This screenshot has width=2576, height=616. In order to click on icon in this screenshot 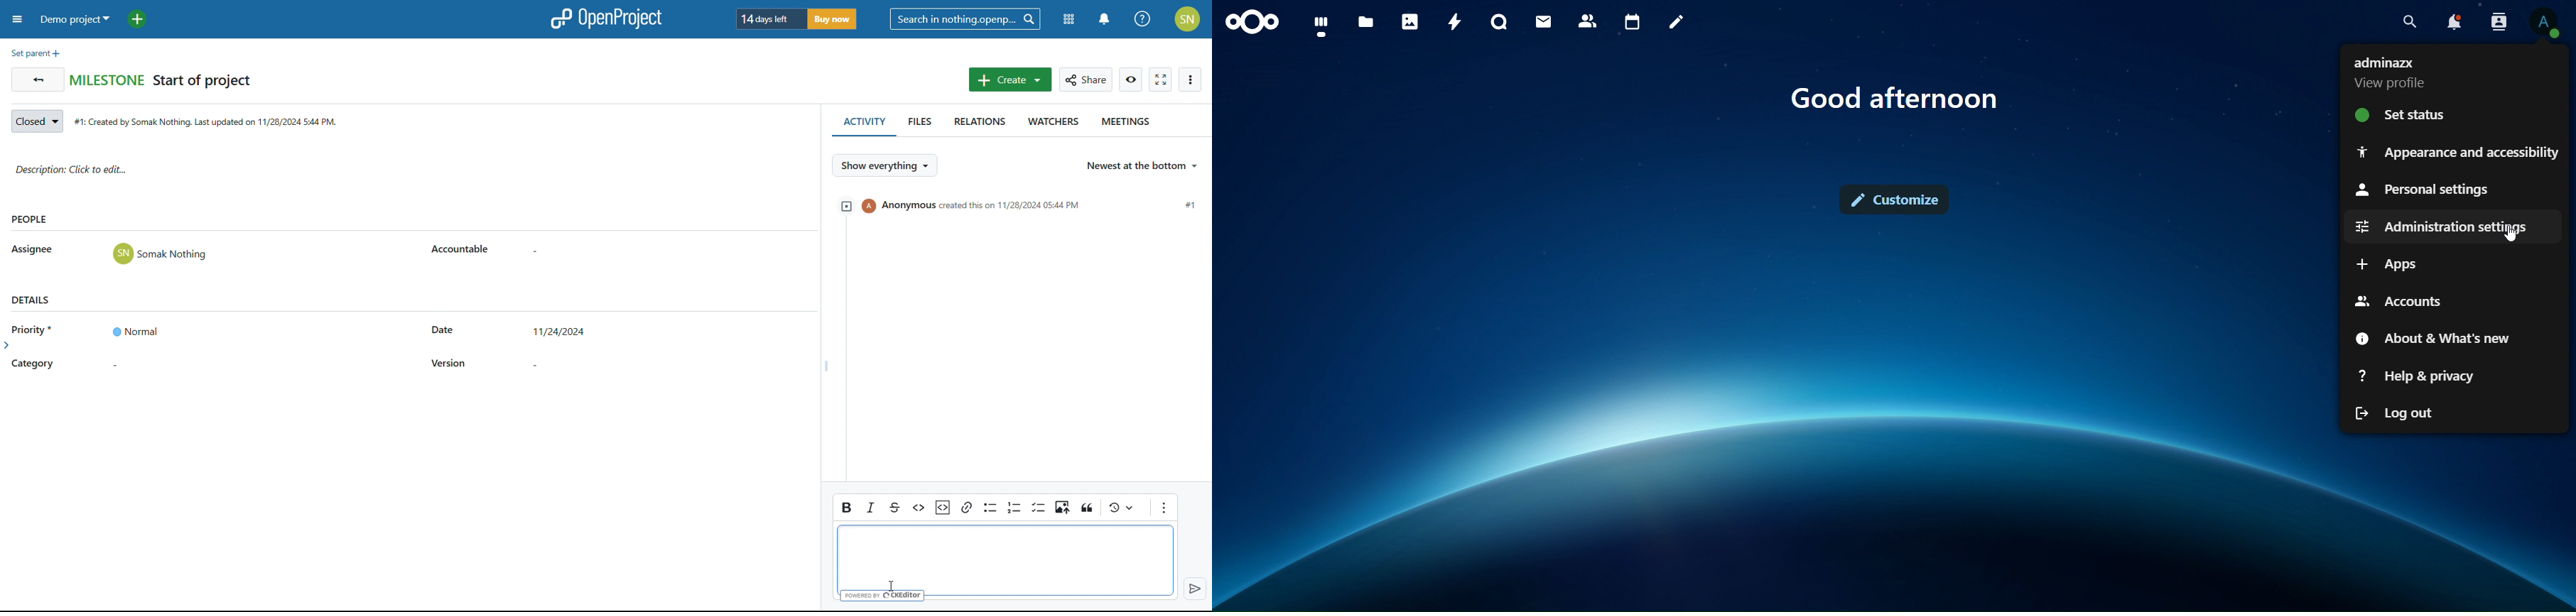, I will do `click(1255, 24)`.